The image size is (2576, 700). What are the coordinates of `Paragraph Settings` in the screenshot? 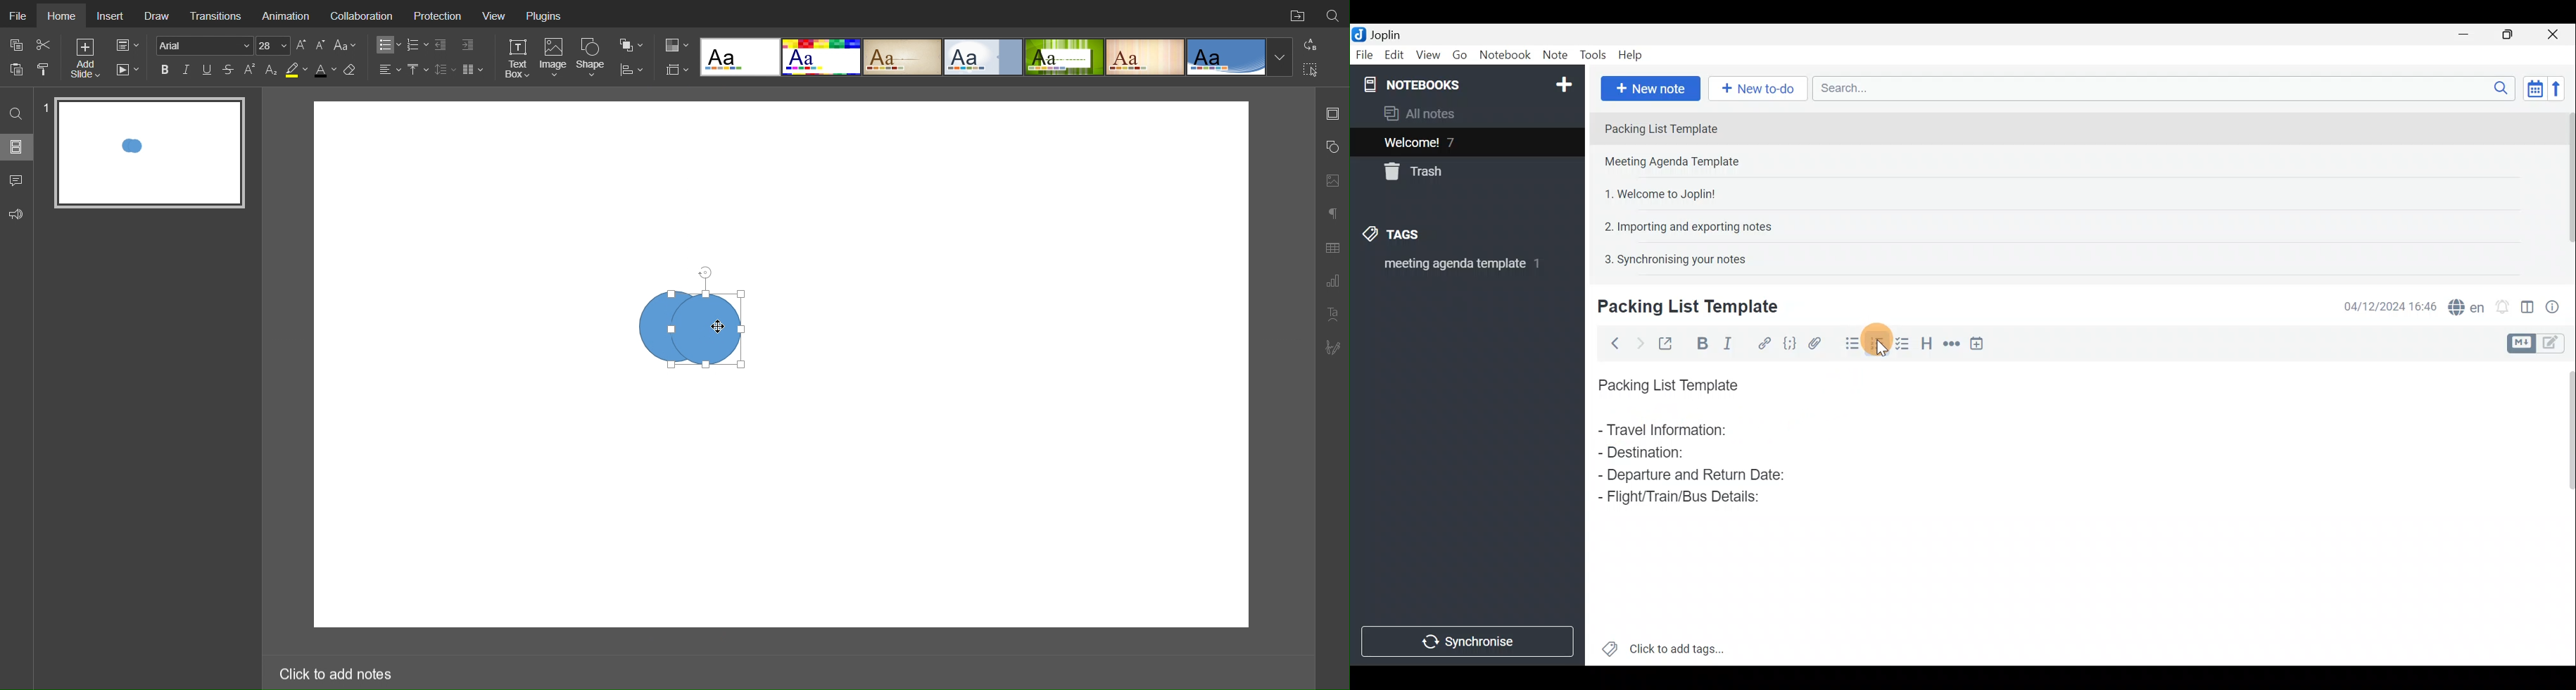 It's located at (1332, 211).